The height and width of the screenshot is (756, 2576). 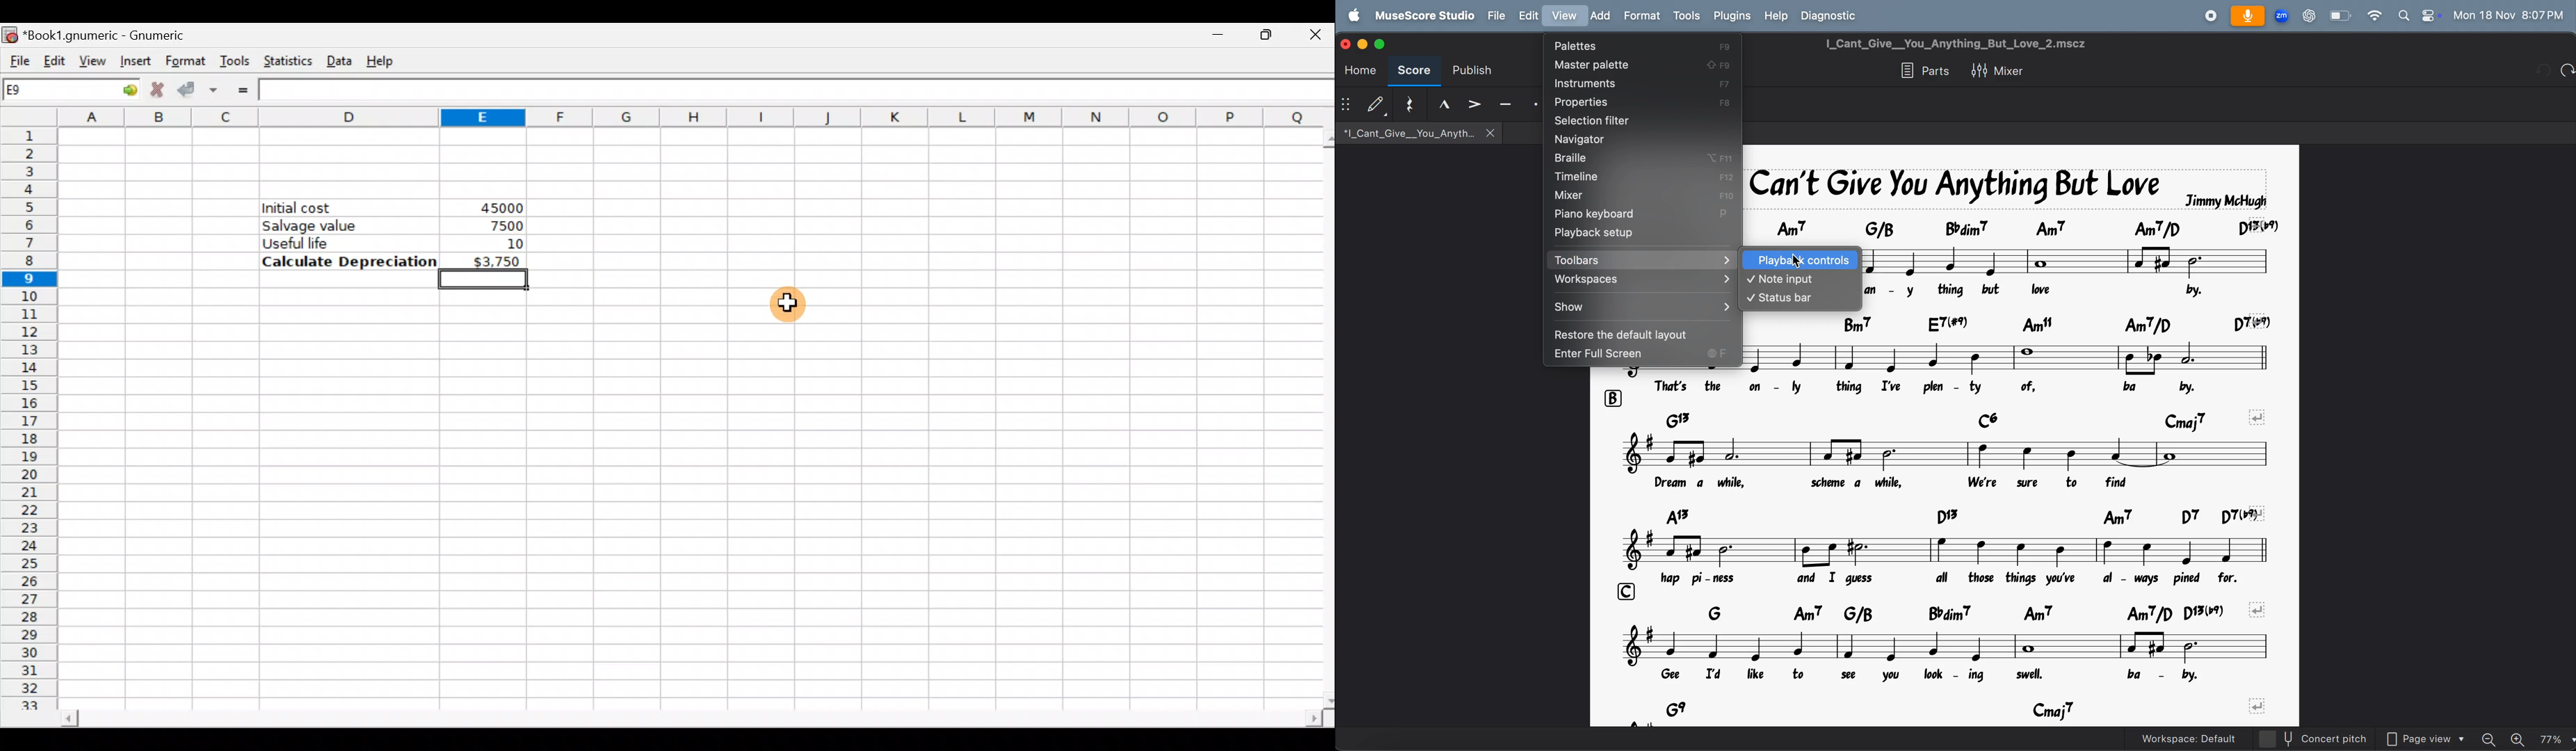 What do you see at coordinates (338, 225) in the screenshot?
I see `Salvage value` at bounding box center [338, 225].